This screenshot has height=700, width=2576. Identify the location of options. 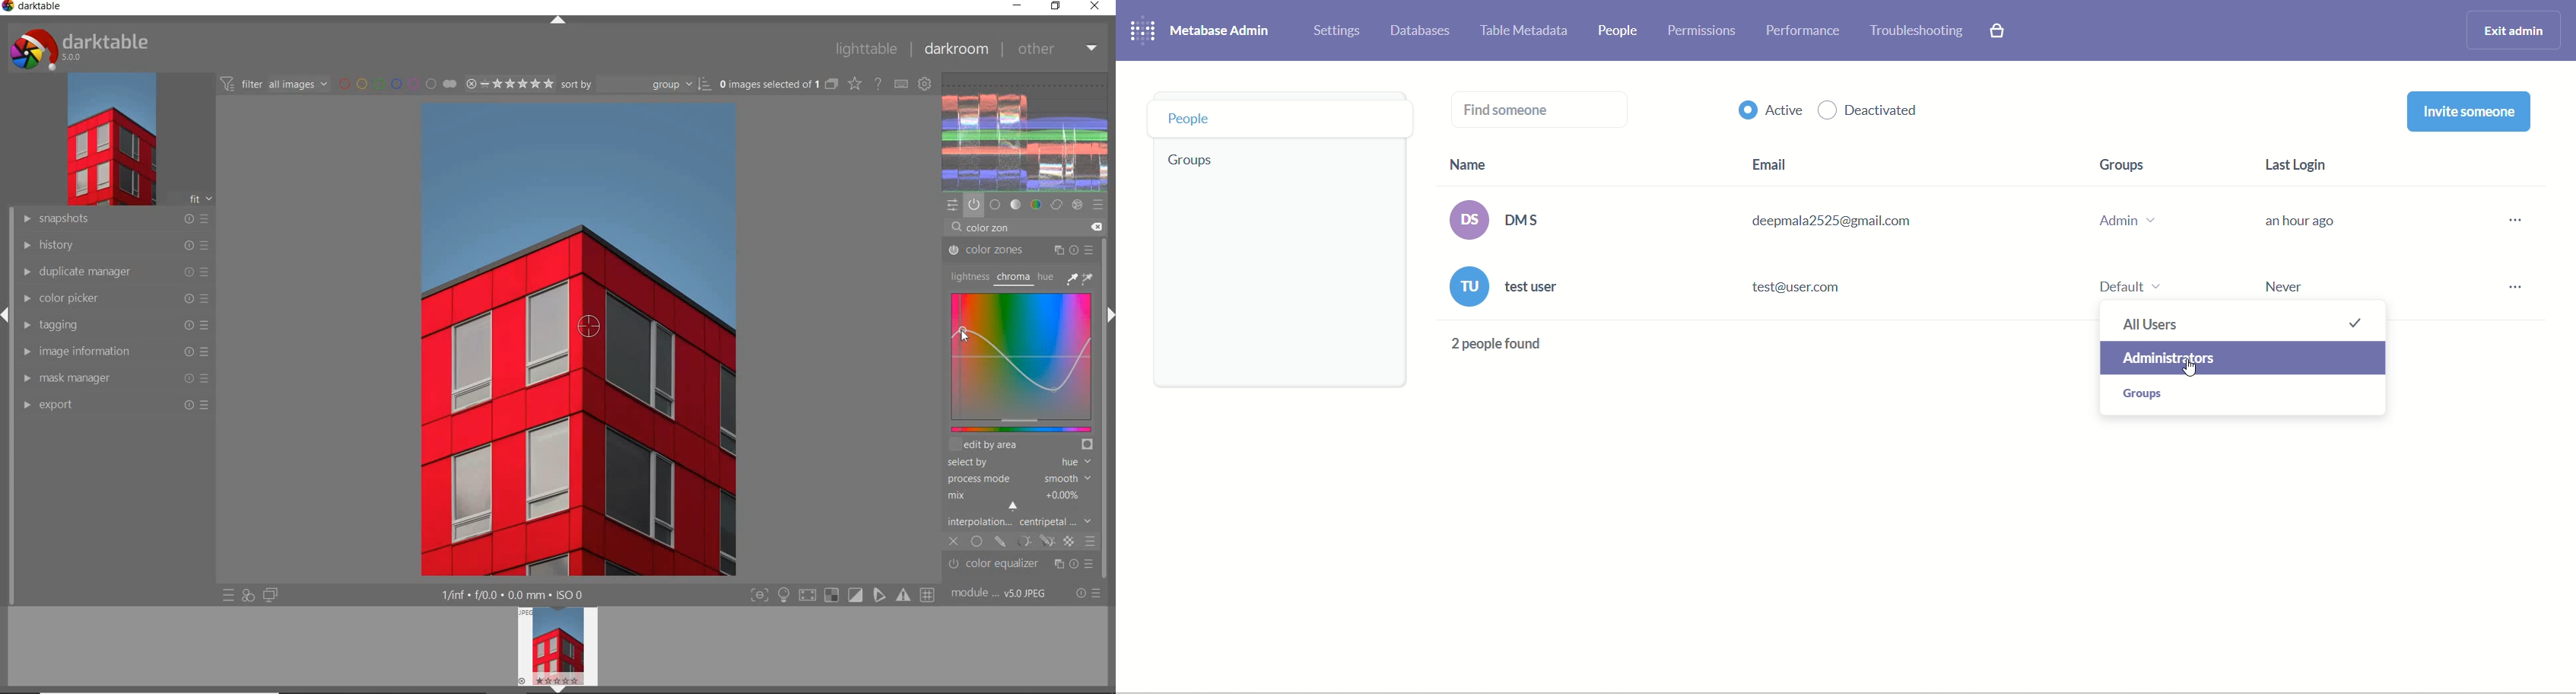
(2507, 261).